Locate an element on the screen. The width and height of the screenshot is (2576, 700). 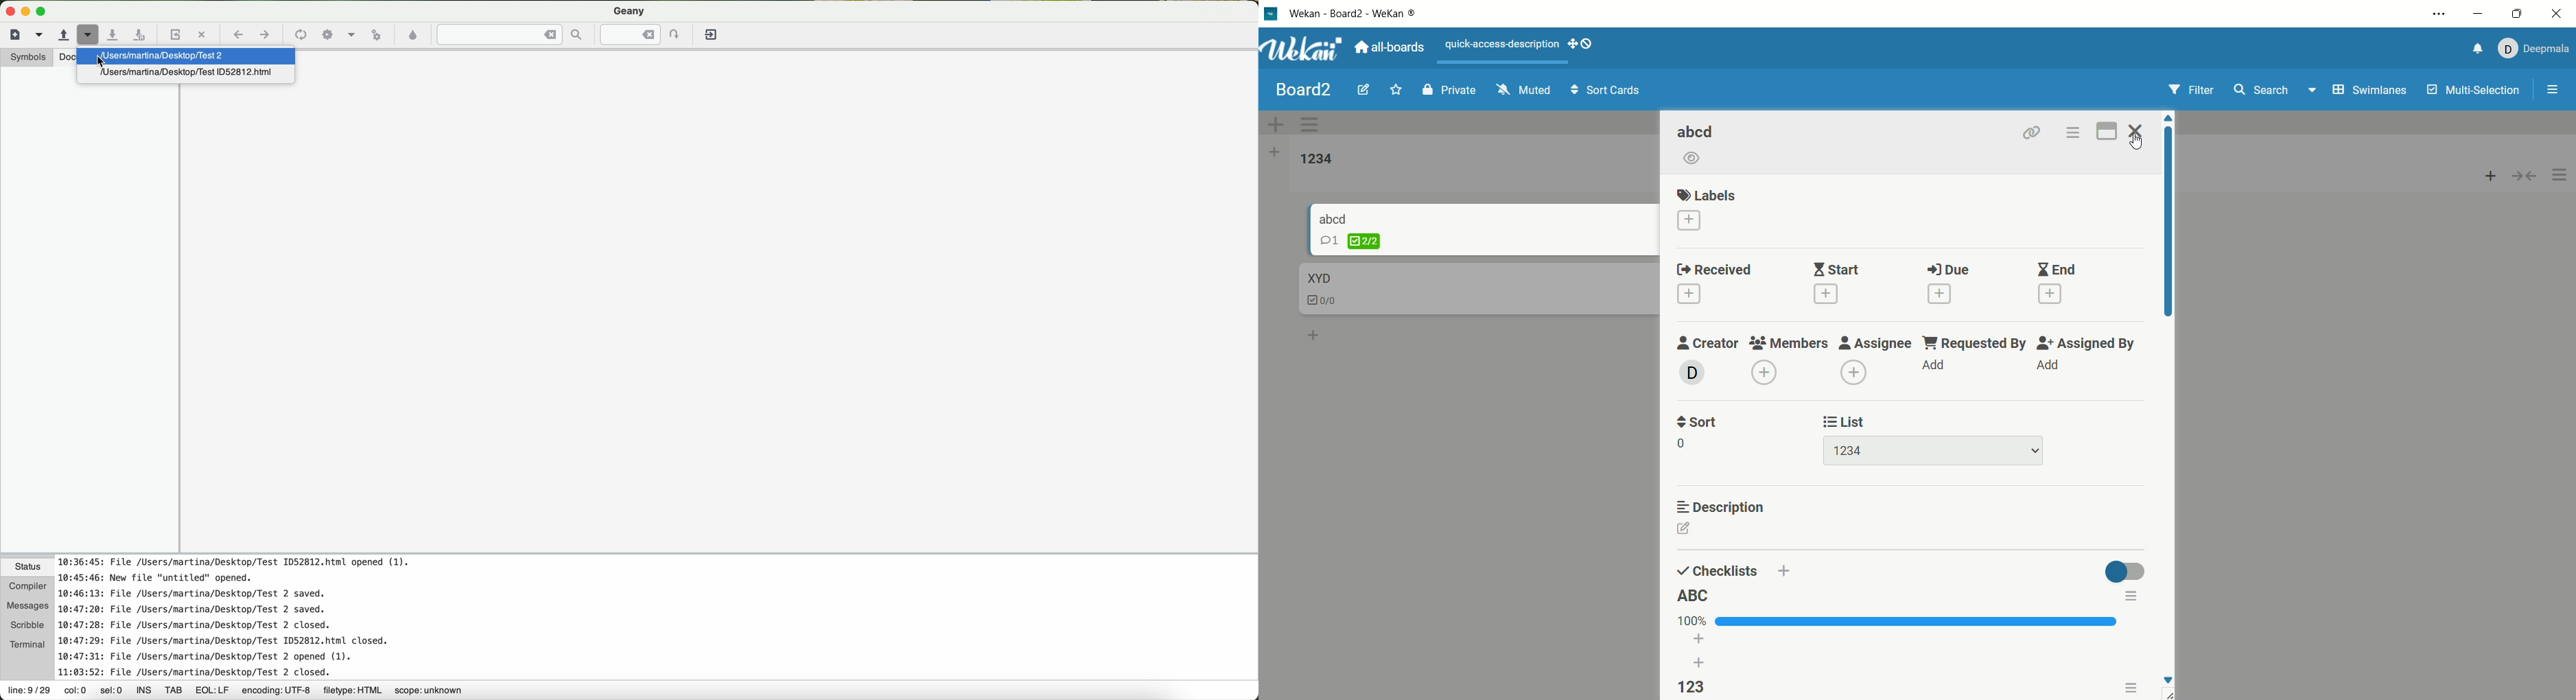
sort cards is located at coordinates (1602, 91).